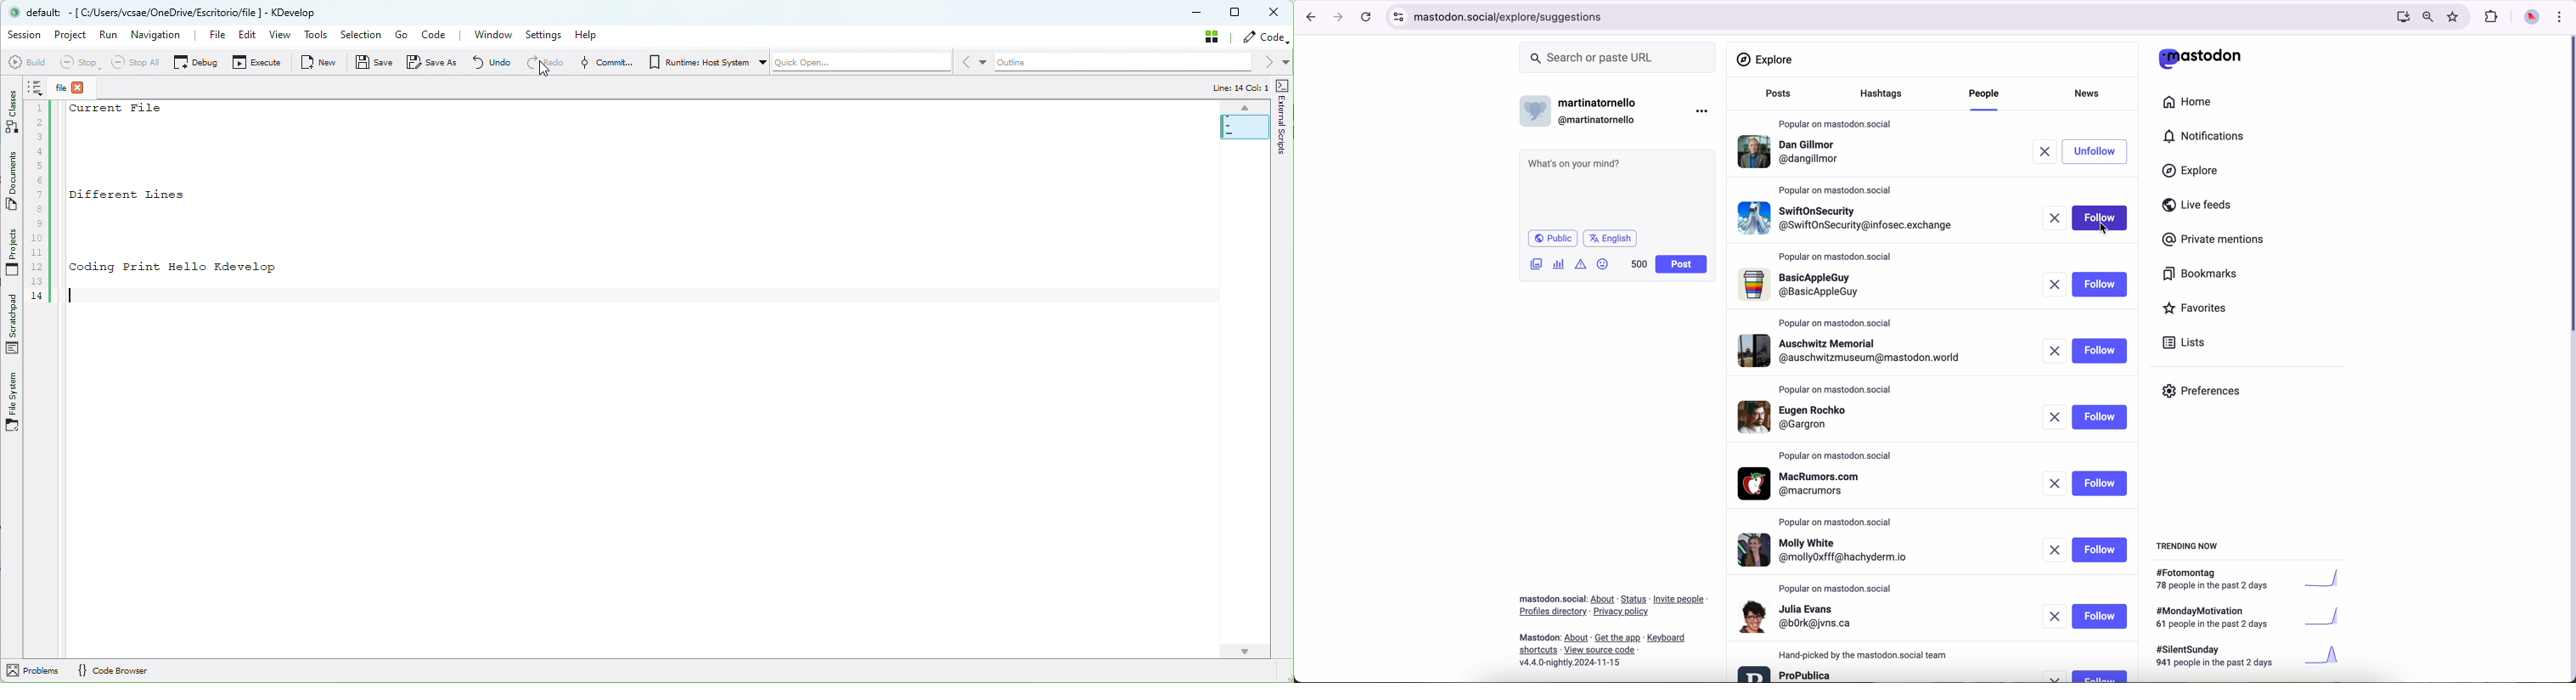 Image resolution: width=2576 pixels, height=700 pixels. Describe the element at coordinates (2529, 18) in the screenshot. I see `profile picture` at that location.